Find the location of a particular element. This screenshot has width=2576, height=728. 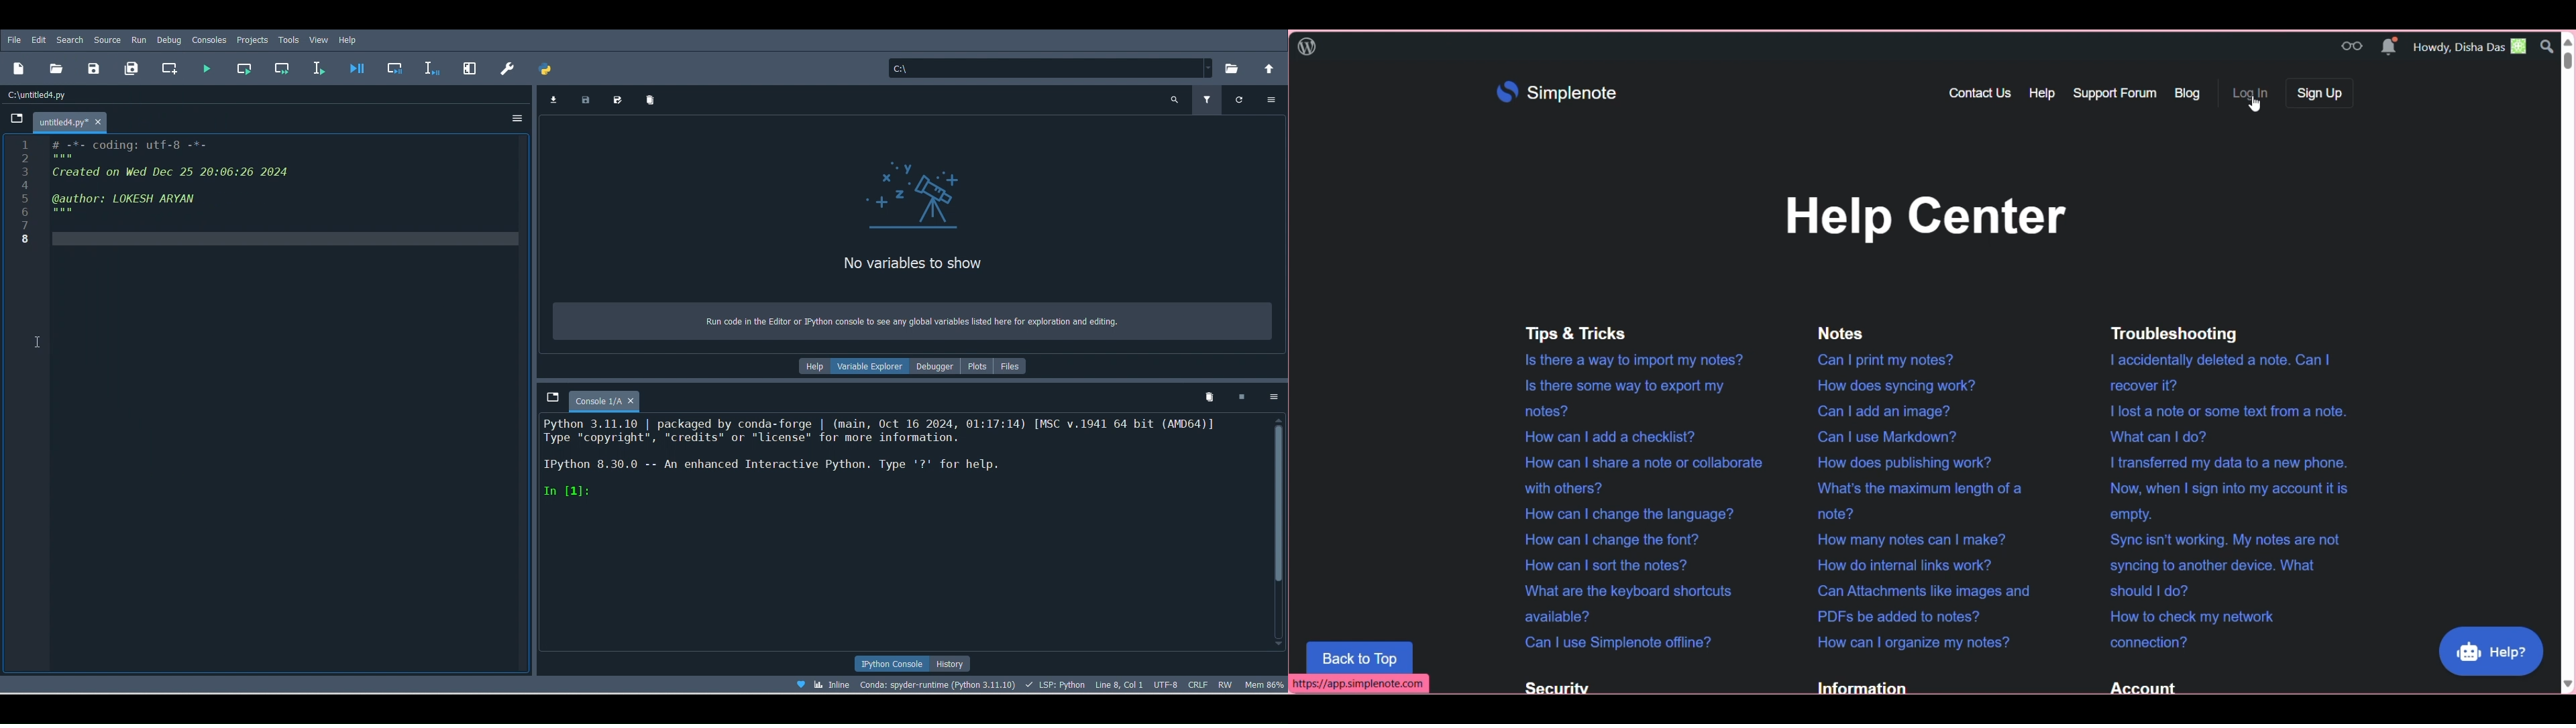

Create new cell at the current line (Ctrl + 2) is located at coordinates (170, 68).